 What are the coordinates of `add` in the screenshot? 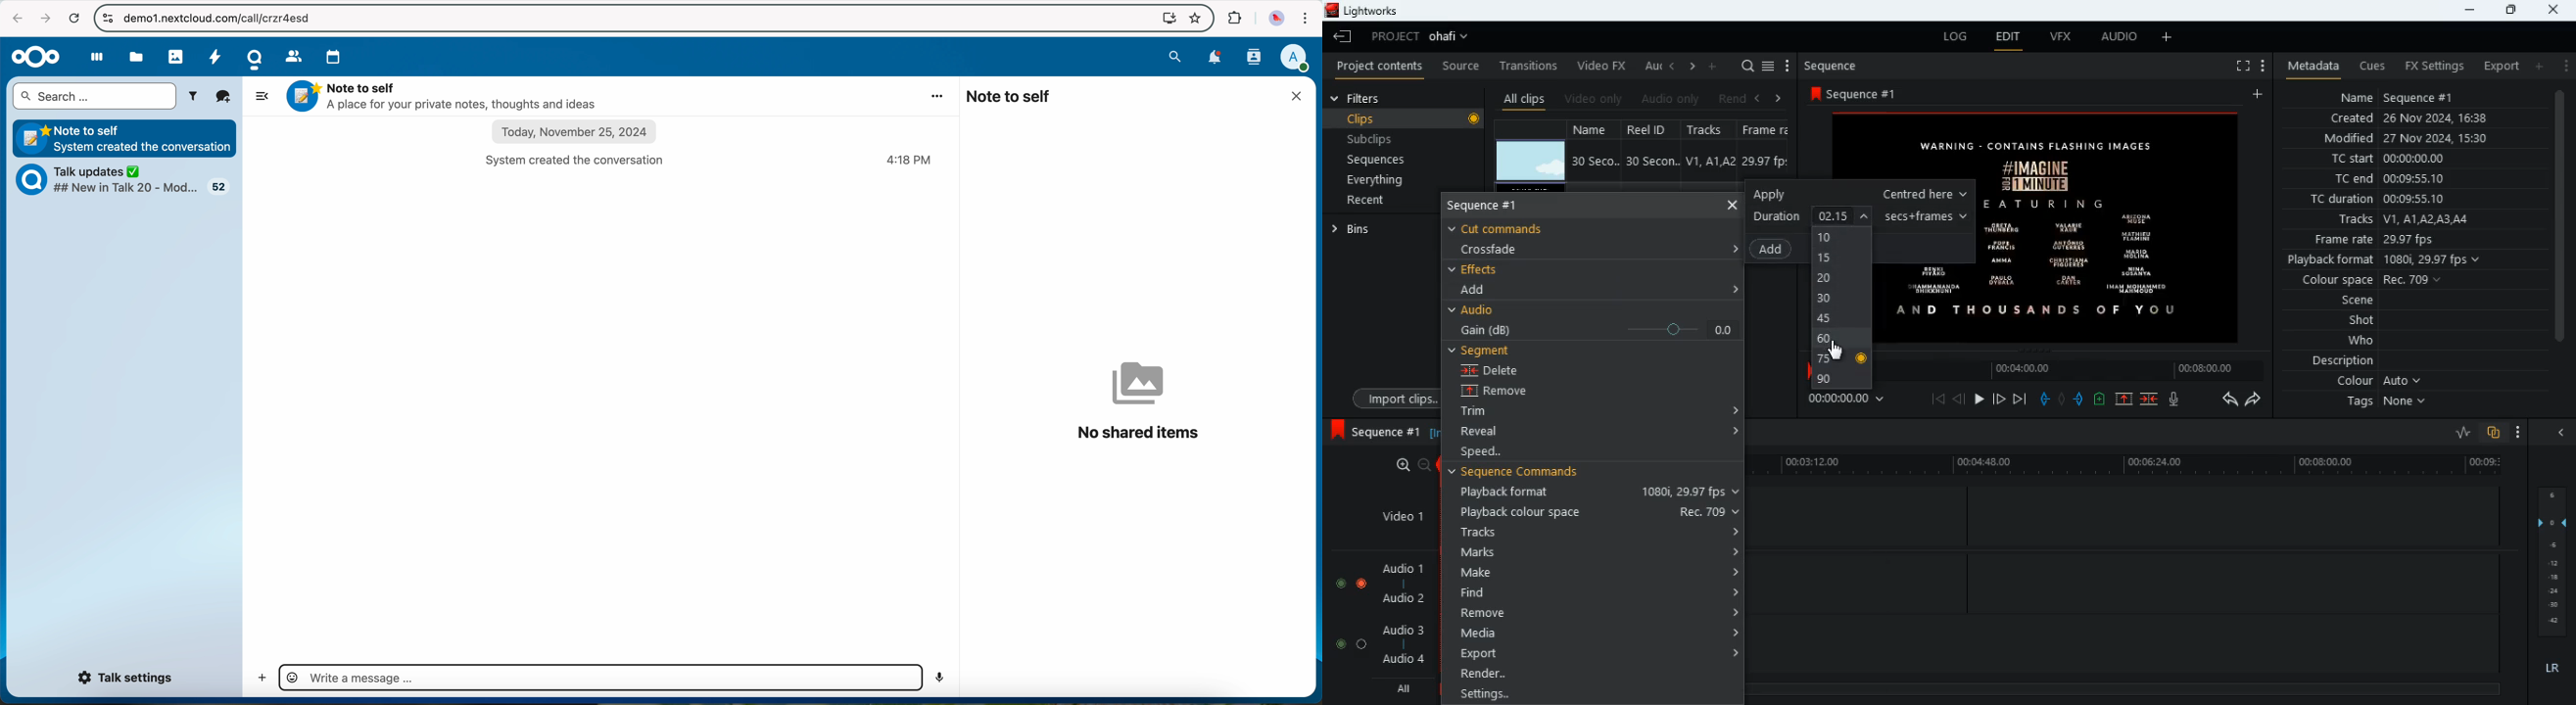 It's located at (2538, 66).